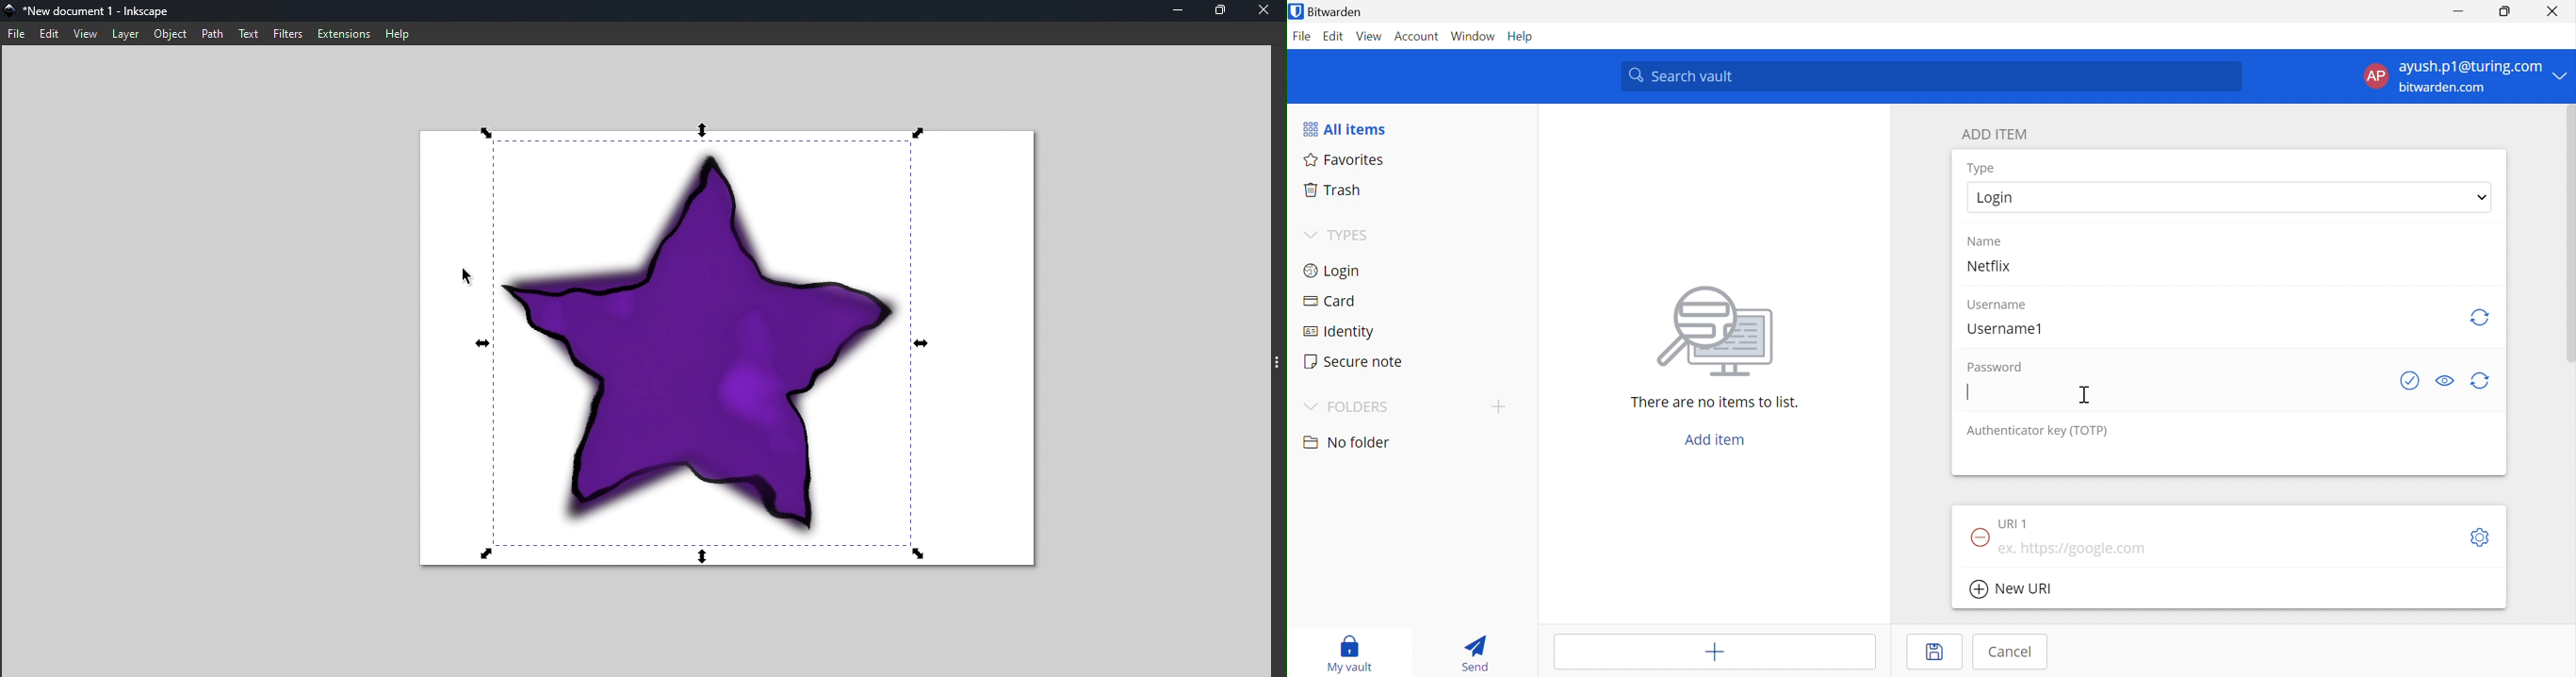 The width and height of the screenshot is (2576, 700). Describe the element at coordinates (2013, 588) in the screenshot. I see `New URl` at that location.